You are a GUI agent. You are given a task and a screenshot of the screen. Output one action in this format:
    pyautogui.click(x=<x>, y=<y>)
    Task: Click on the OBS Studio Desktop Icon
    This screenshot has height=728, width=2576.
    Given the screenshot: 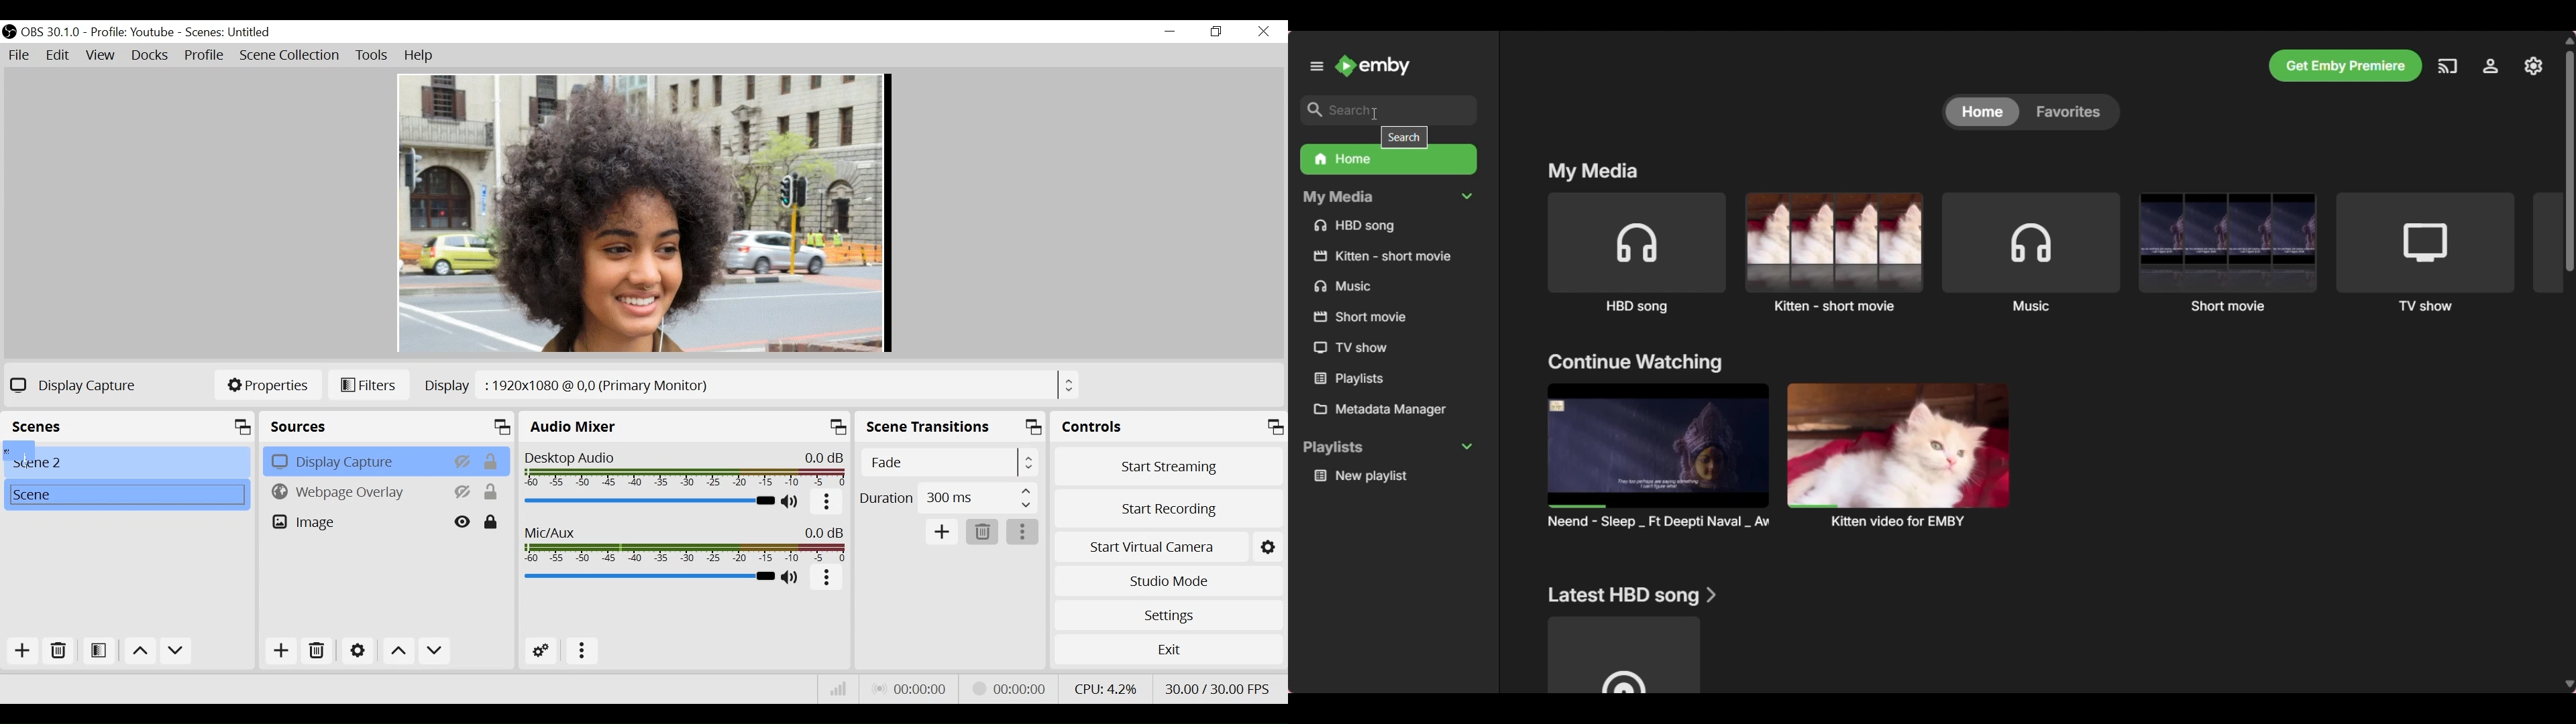 What is the action you would take?
    pyautogui.click(x=9, y=33)
    